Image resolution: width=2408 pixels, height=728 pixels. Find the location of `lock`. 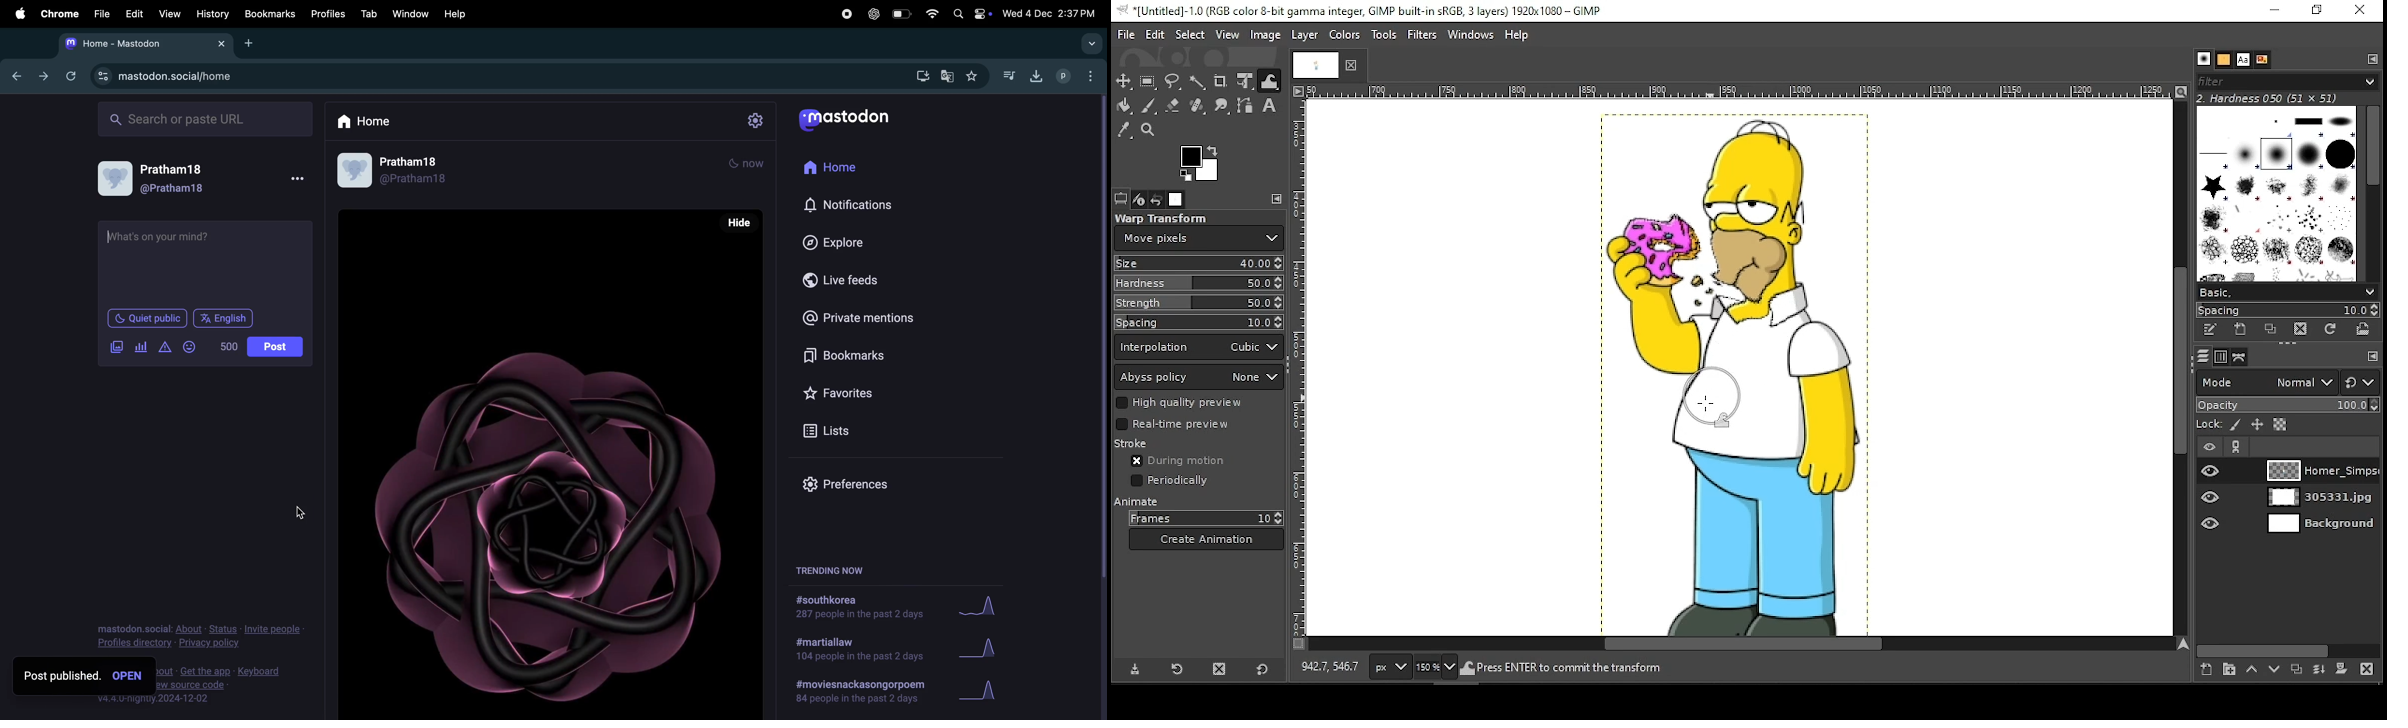

lock is located at coordinates (2209, 425).